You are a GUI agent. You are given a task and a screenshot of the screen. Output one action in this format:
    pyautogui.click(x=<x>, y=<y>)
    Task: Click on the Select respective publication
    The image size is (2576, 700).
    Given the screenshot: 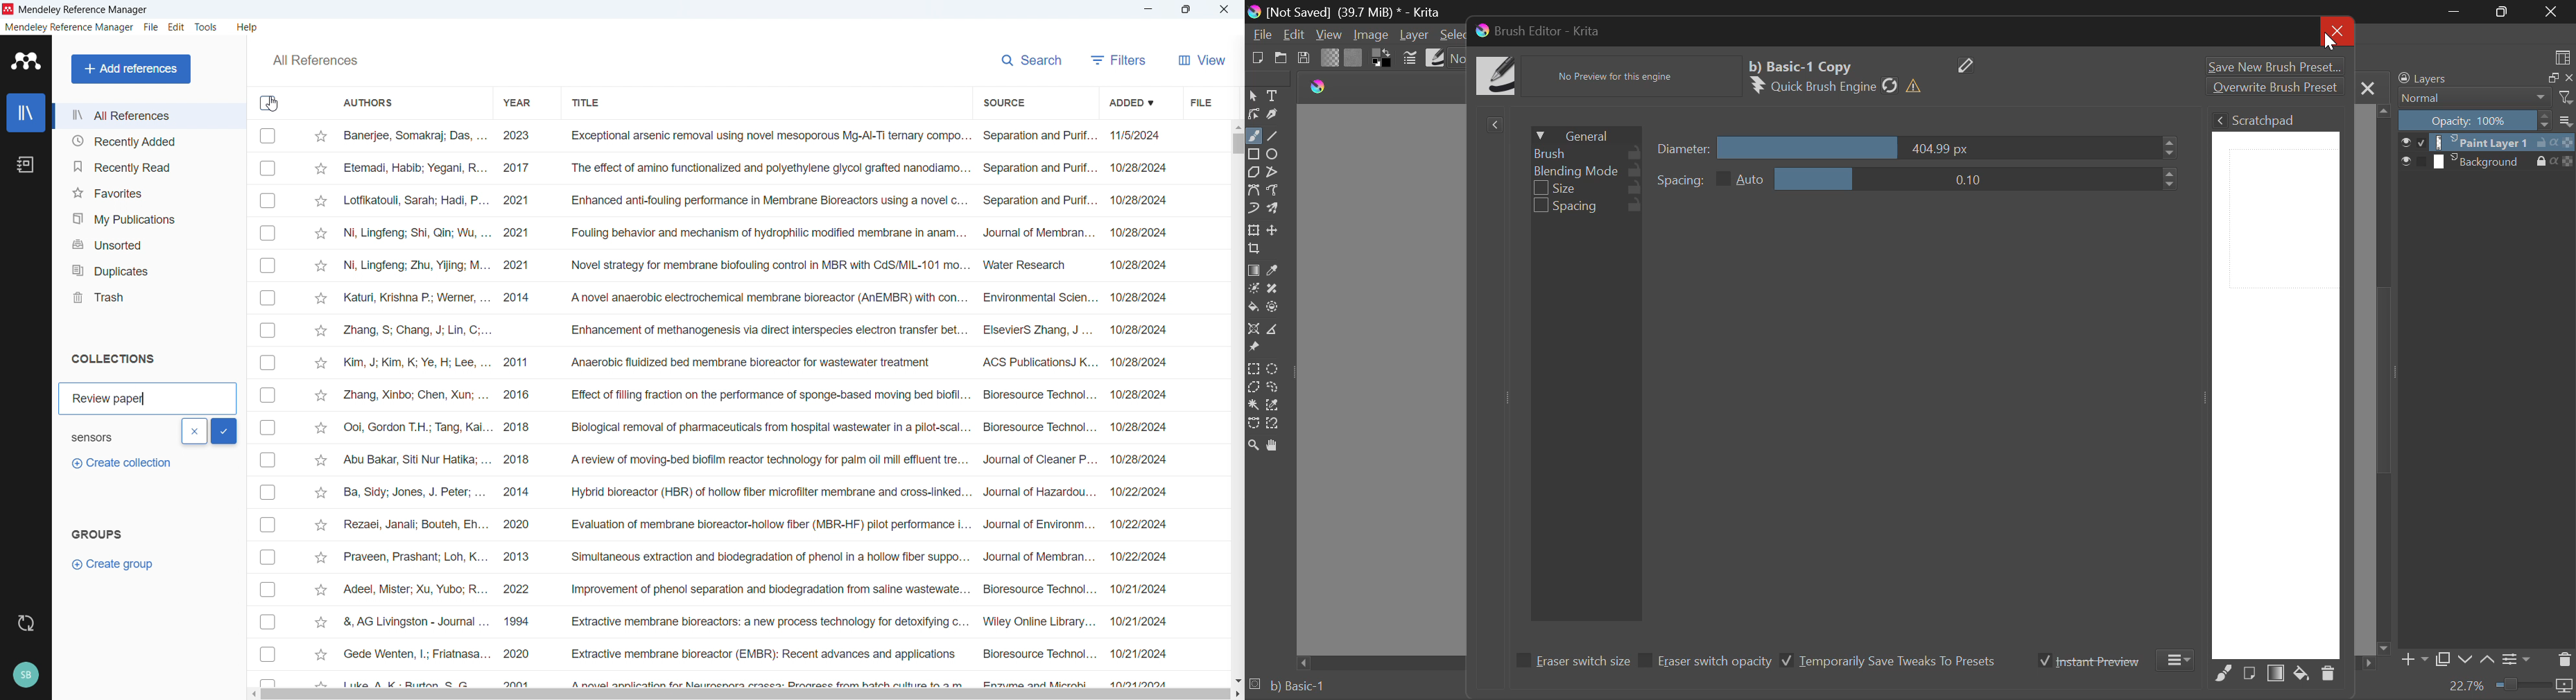 What is the action you would take?
    pyautogui.click(x=267, y=492)
    